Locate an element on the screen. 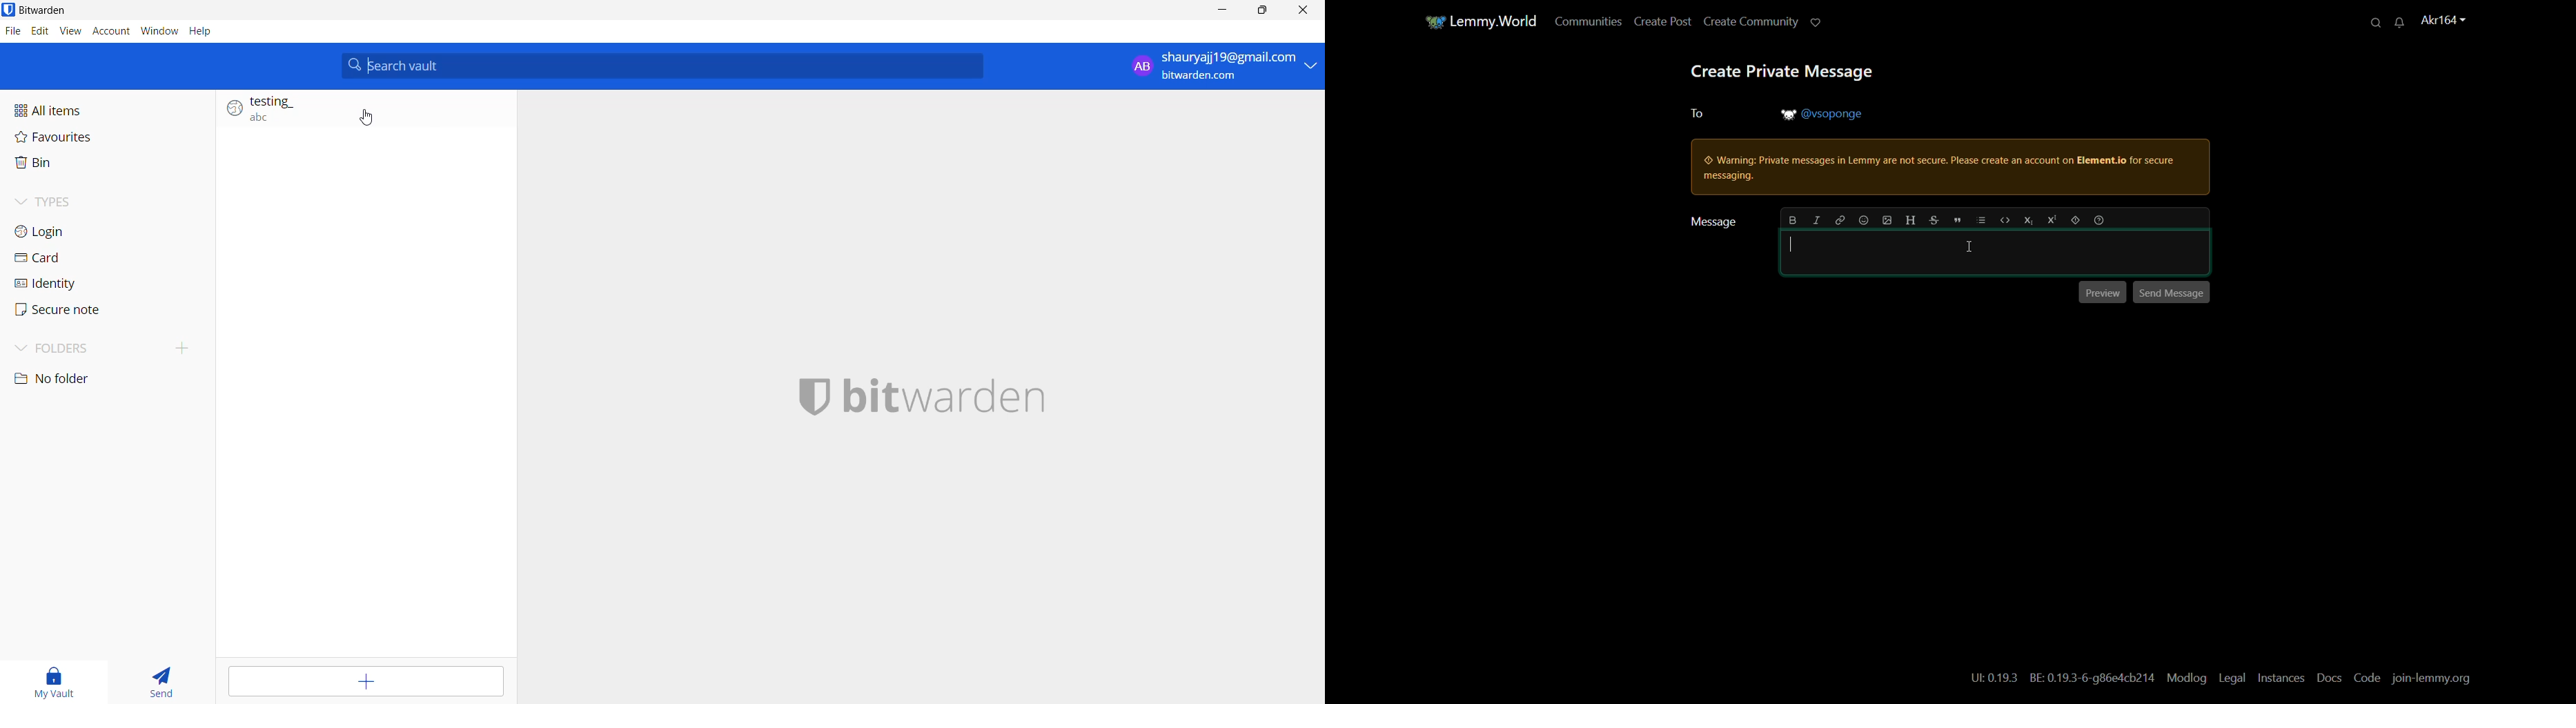 The width and height of the screenshot is (2576, 728). superscript is located at coordinates (2053, 219).